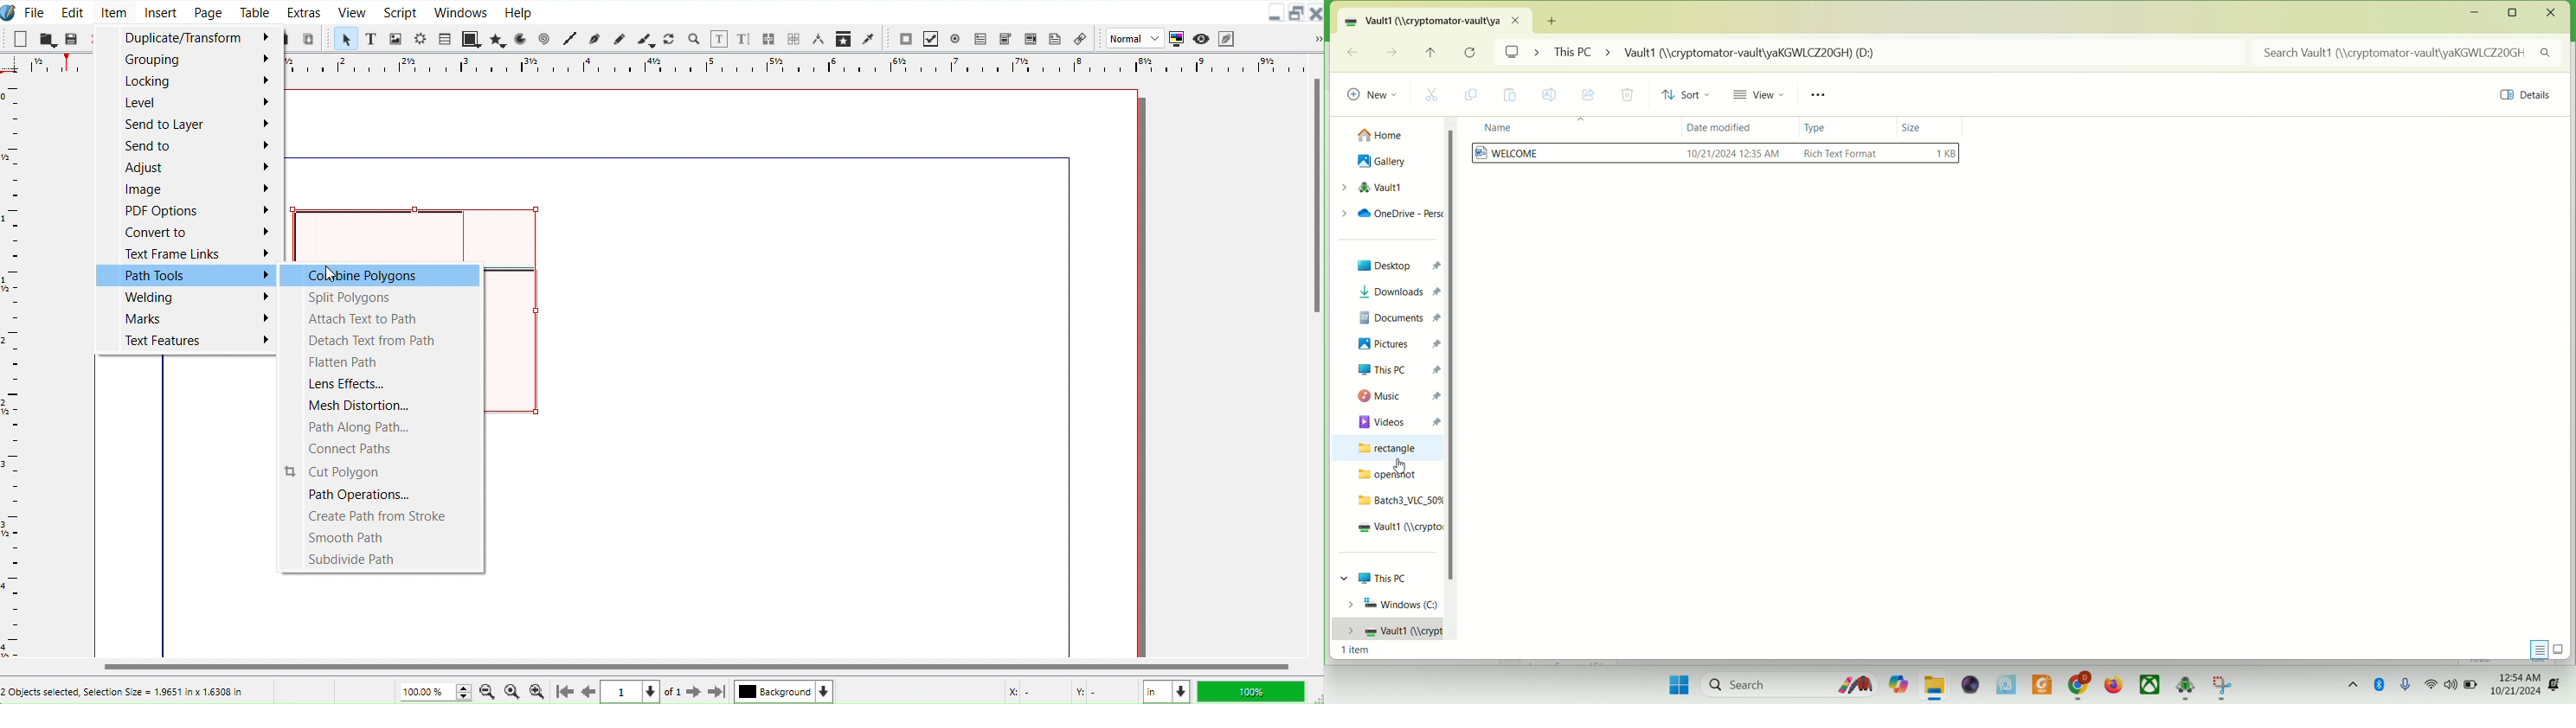 This screenshot has width=2576, height=728. I want to click on size, so click(1916, 122).